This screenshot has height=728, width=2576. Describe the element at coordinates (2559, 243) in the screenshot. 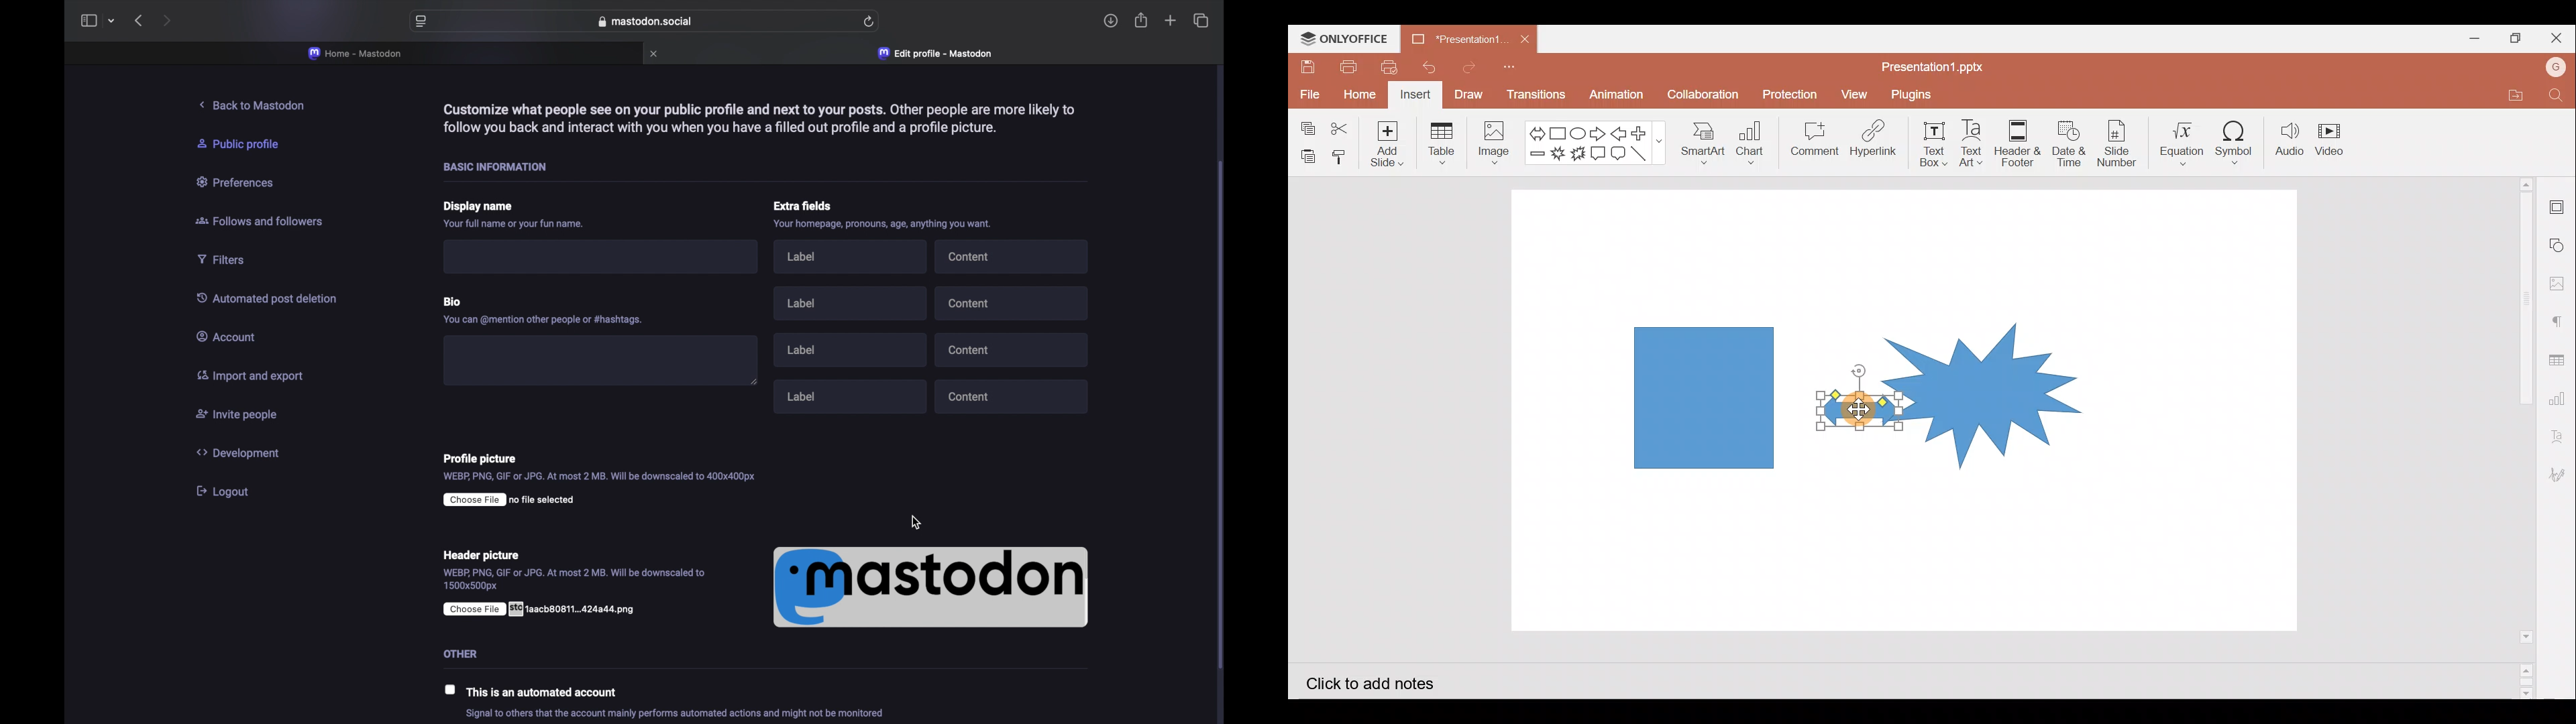

I see `Shapes settings` at that location.